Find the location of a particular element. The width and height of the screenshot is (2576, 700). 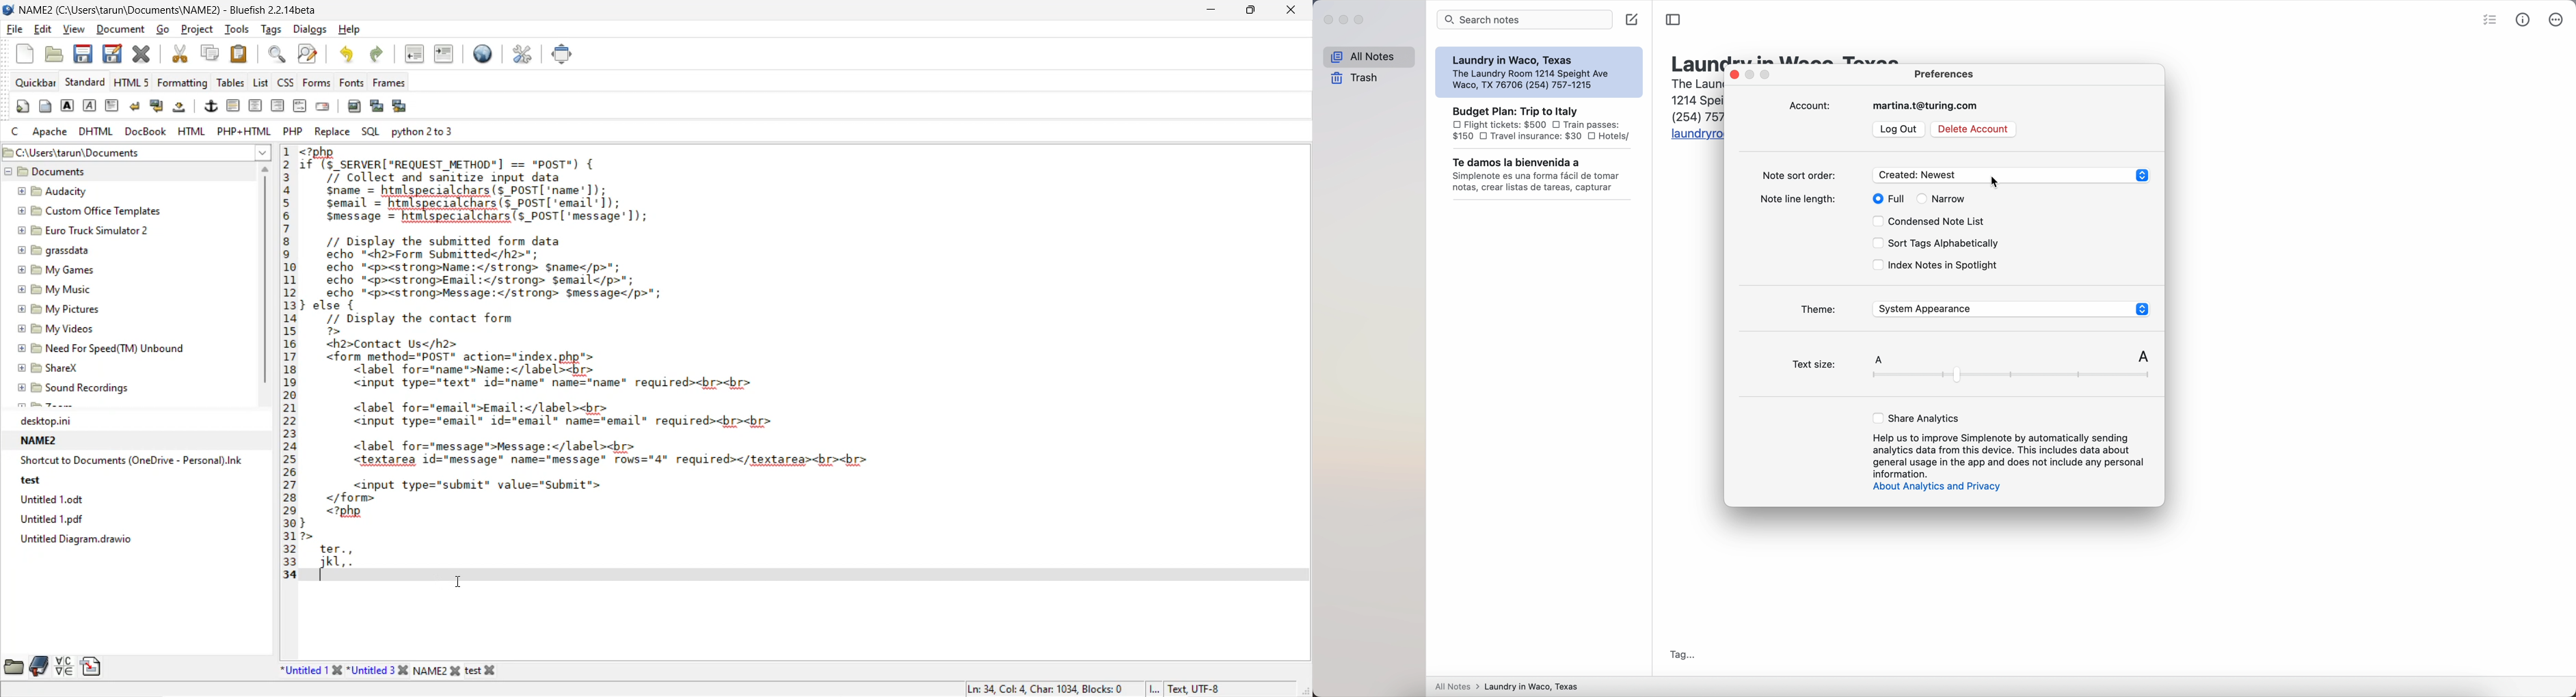

toggle sidenote is located at coordinates (1673, 20).